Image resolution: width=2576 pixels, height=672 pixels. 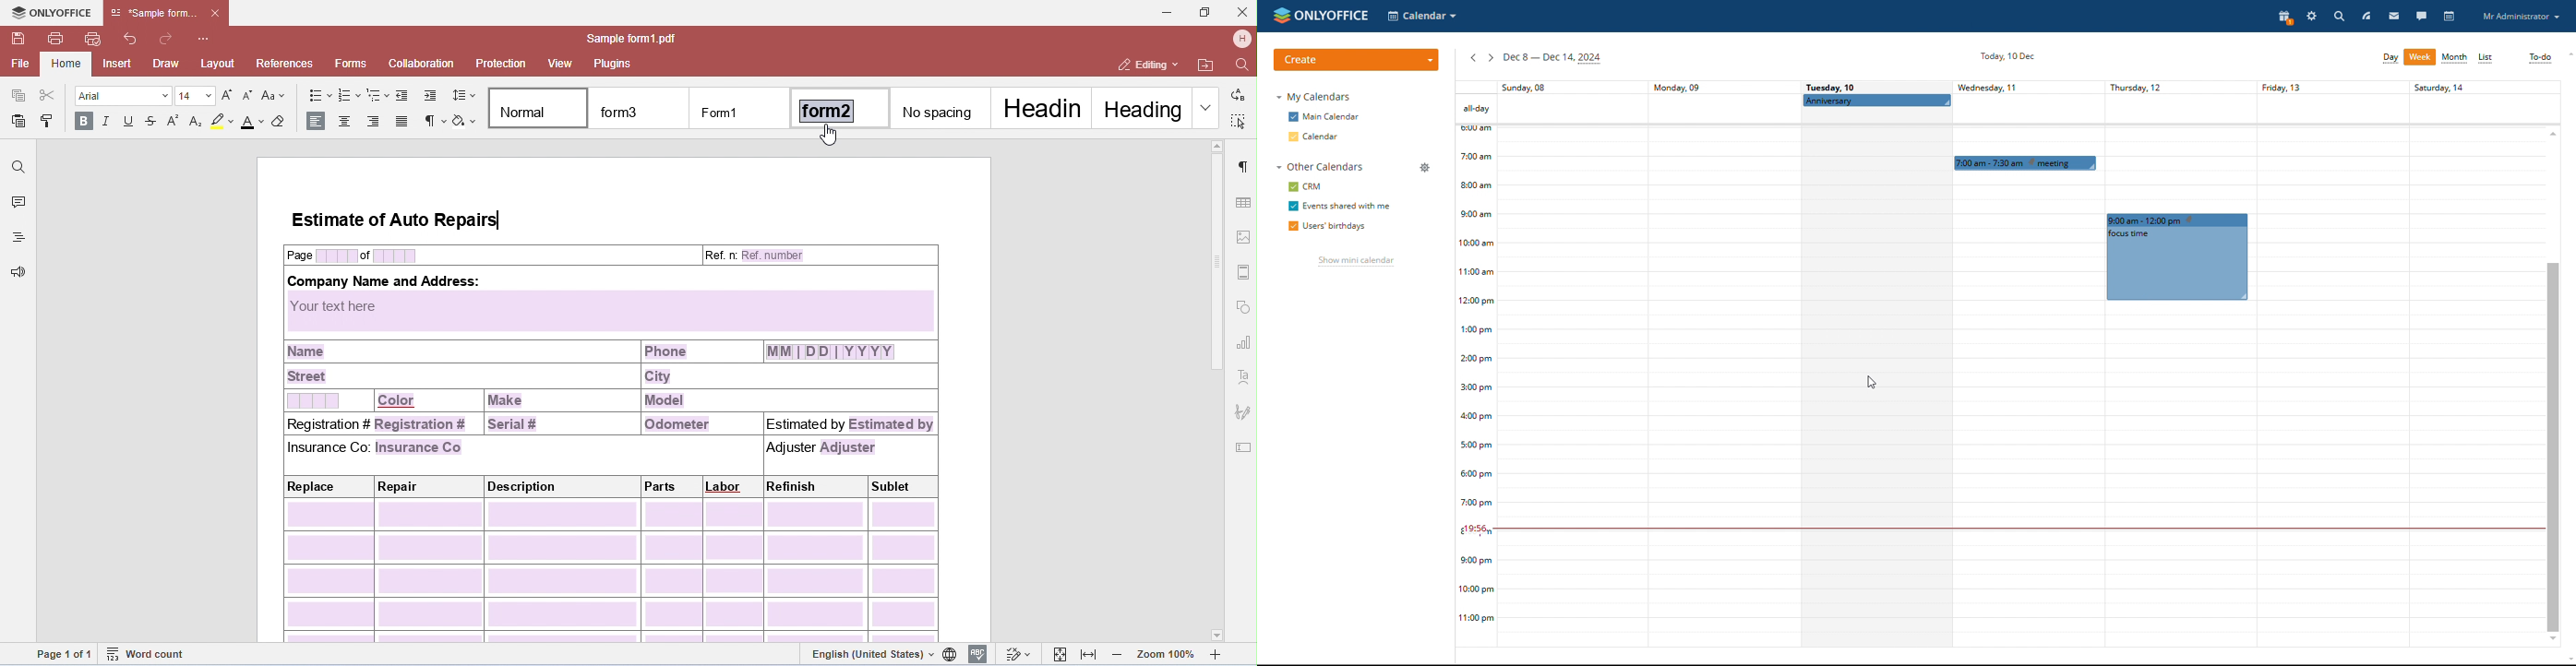 What do you see at coordinates (2027, 163) in the screenshot?
I see `scheduled event` at bounding box center [2027, 163].